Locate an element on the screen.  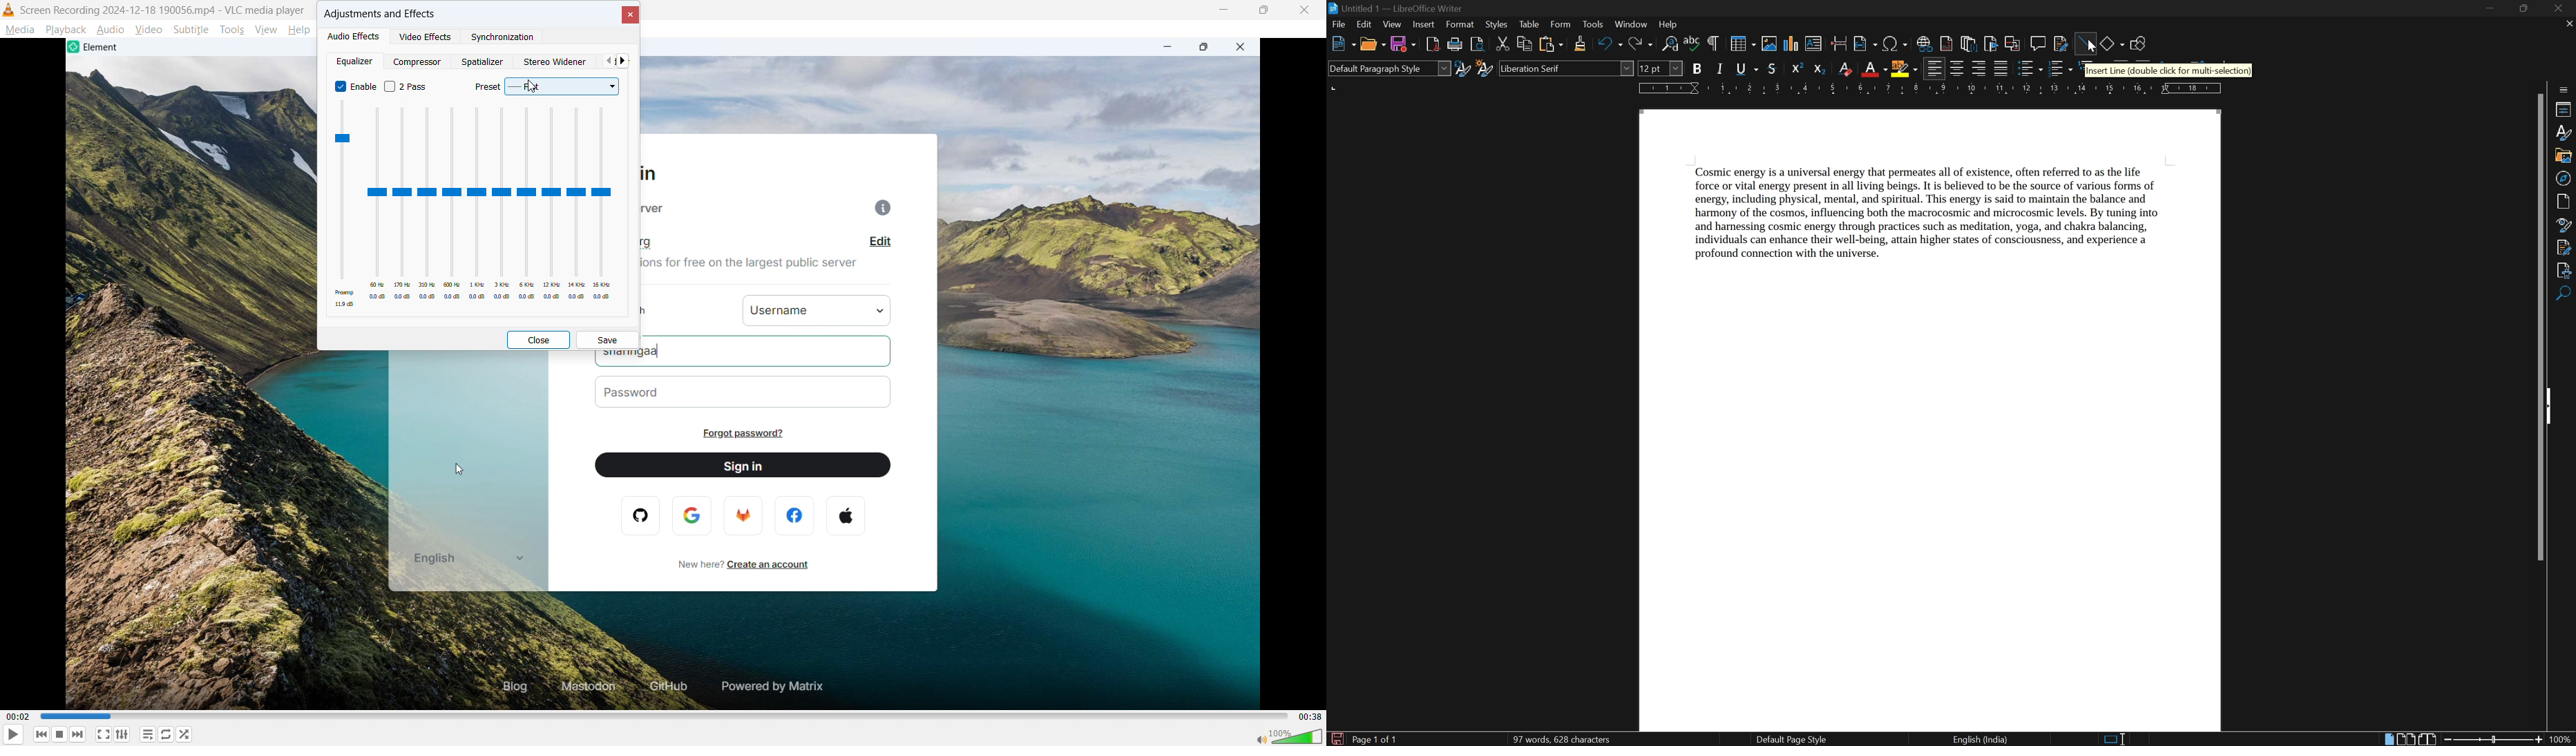
superscript is located at coordinates (1798, 68).